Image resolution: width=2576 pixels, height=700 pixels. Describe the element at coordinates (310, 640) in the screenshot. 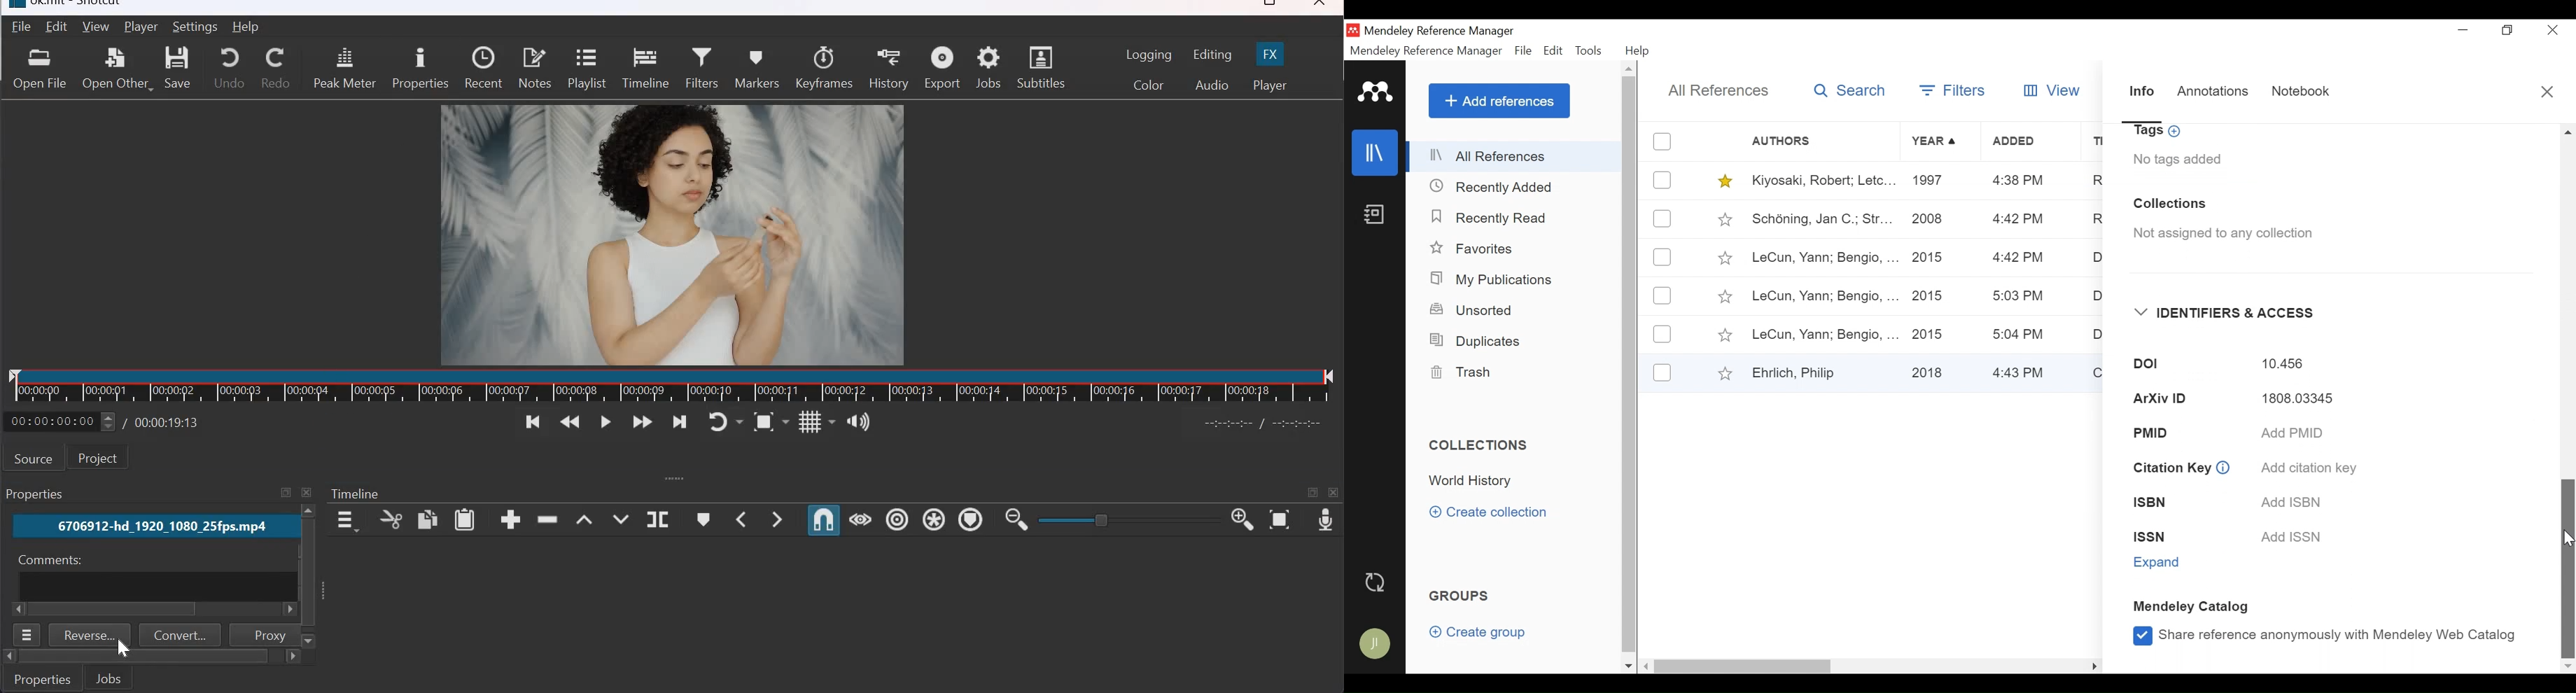

I see `scroll down` at that location.